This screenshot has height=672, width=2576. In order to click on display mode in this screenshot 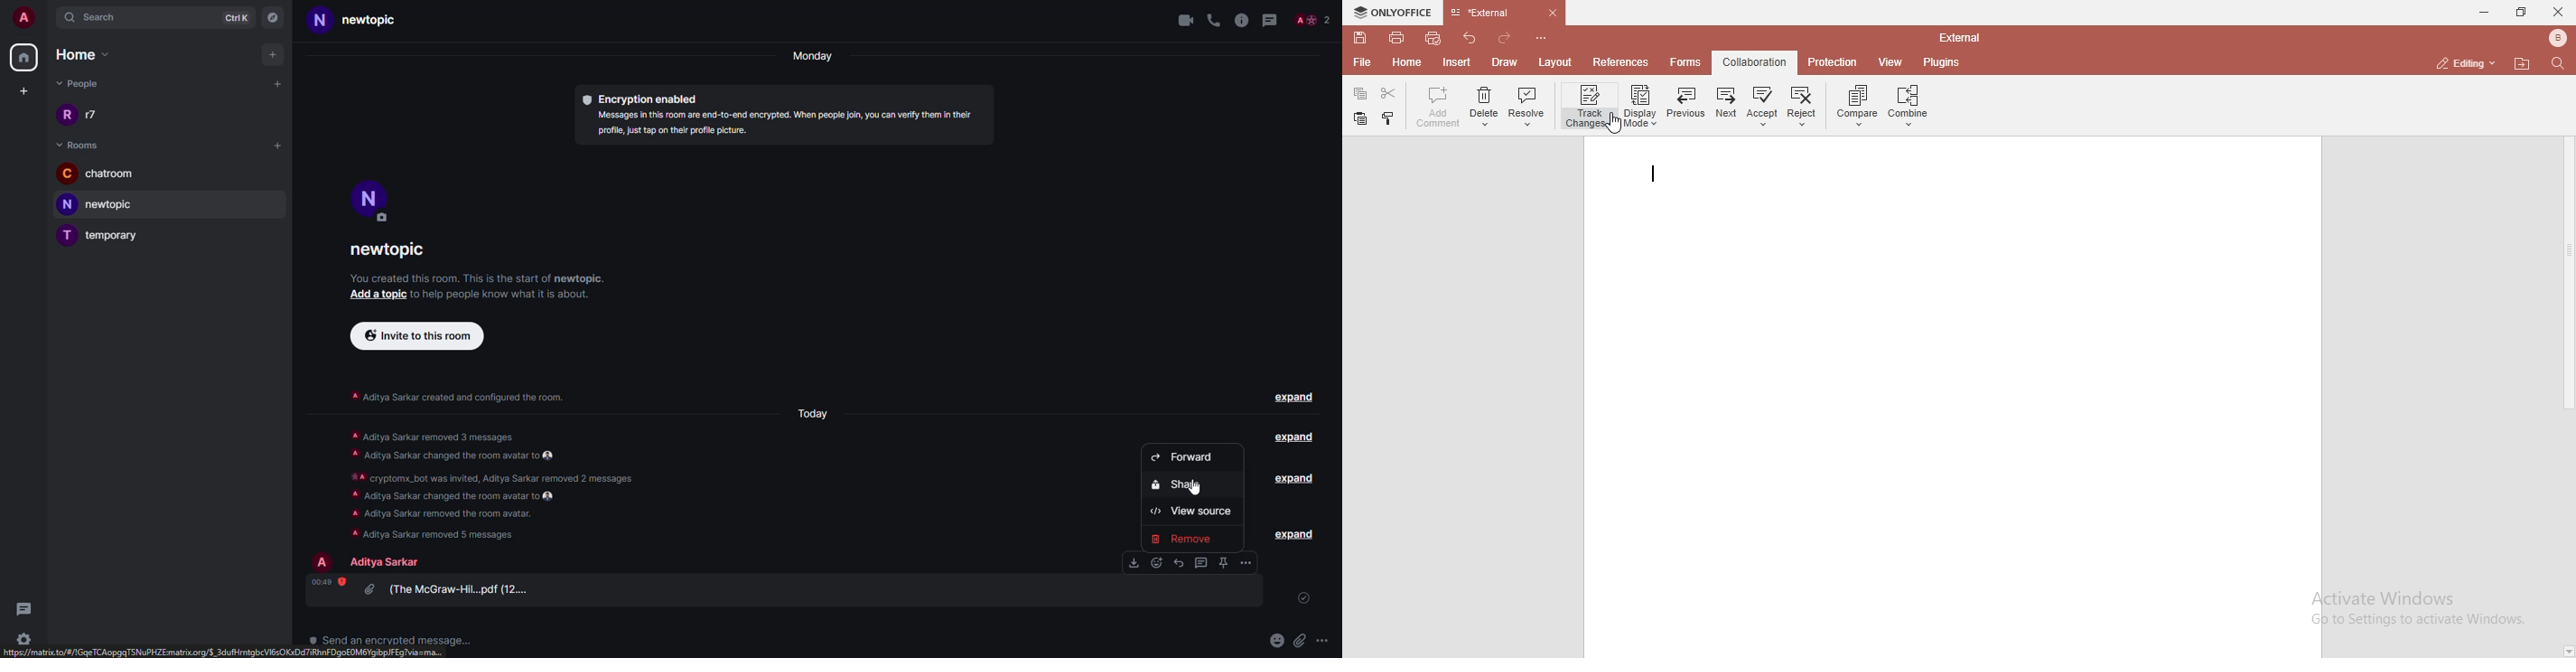, I will do `click(1640, 105)`.